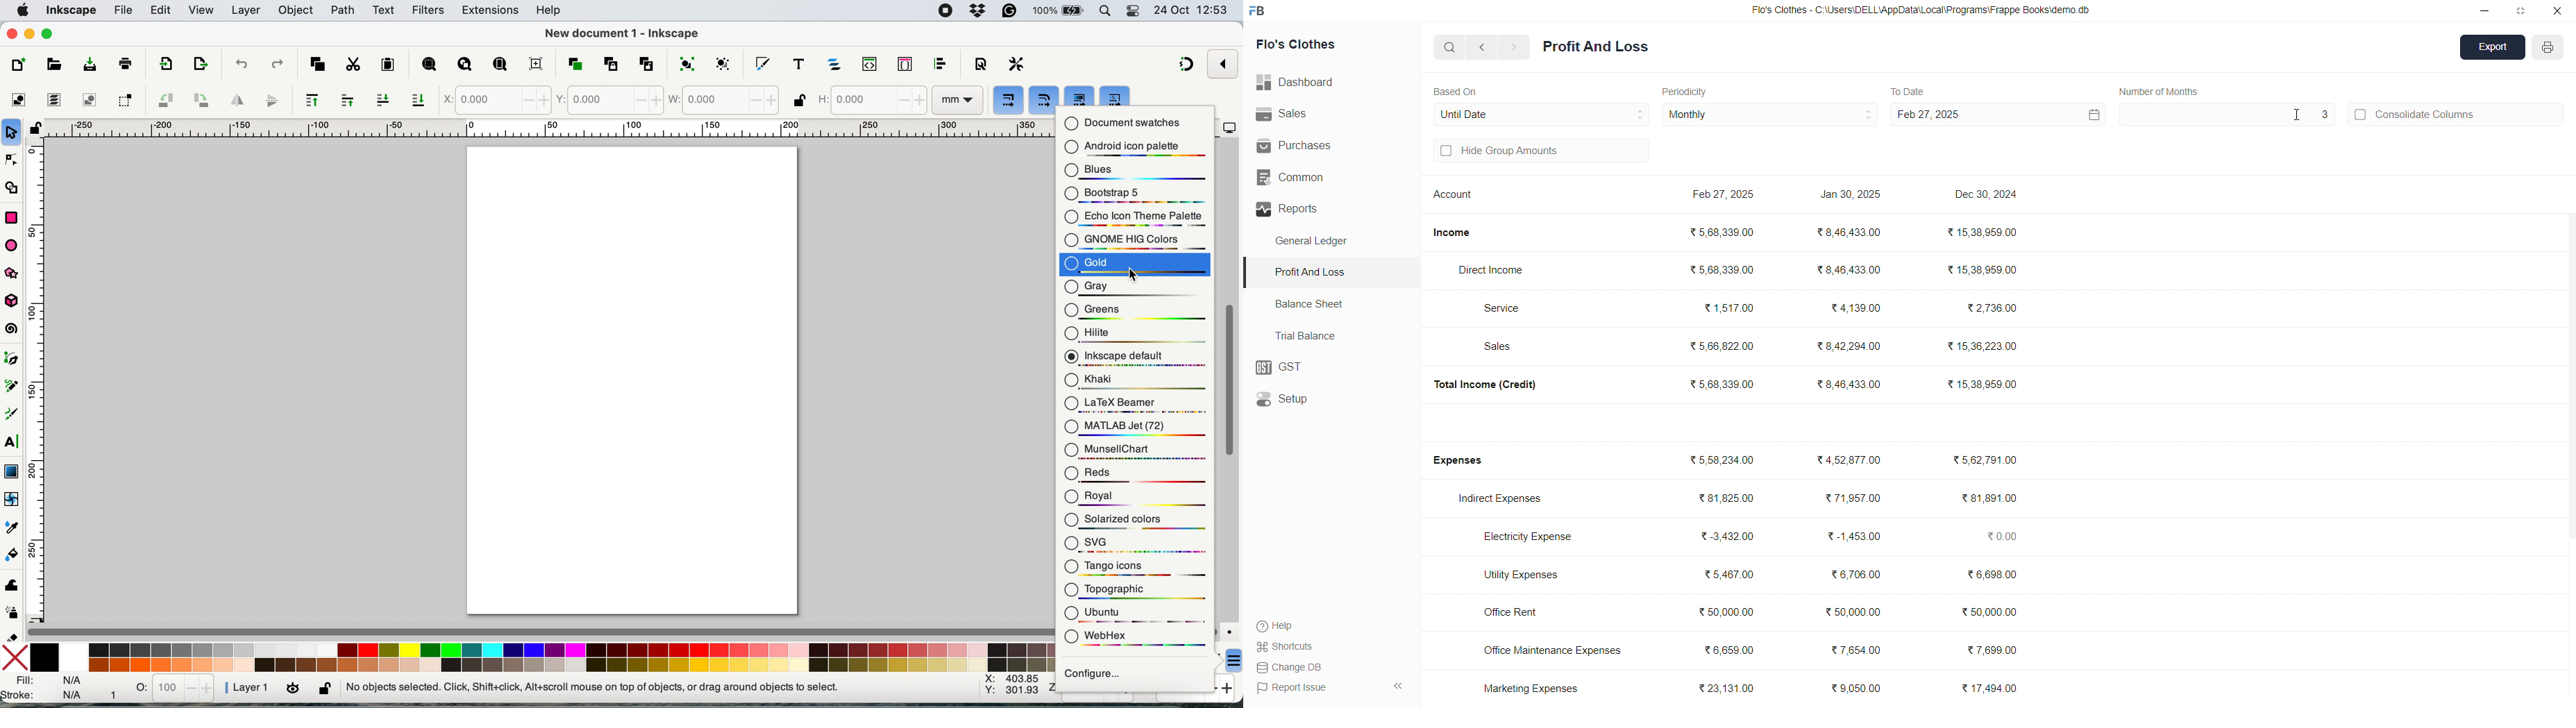 This screenshot has width=2576, height=728. What do you see at coordinates (1137, 519) in the screenshot?
I see `solarized colors` at bounding box center [1137, 519].